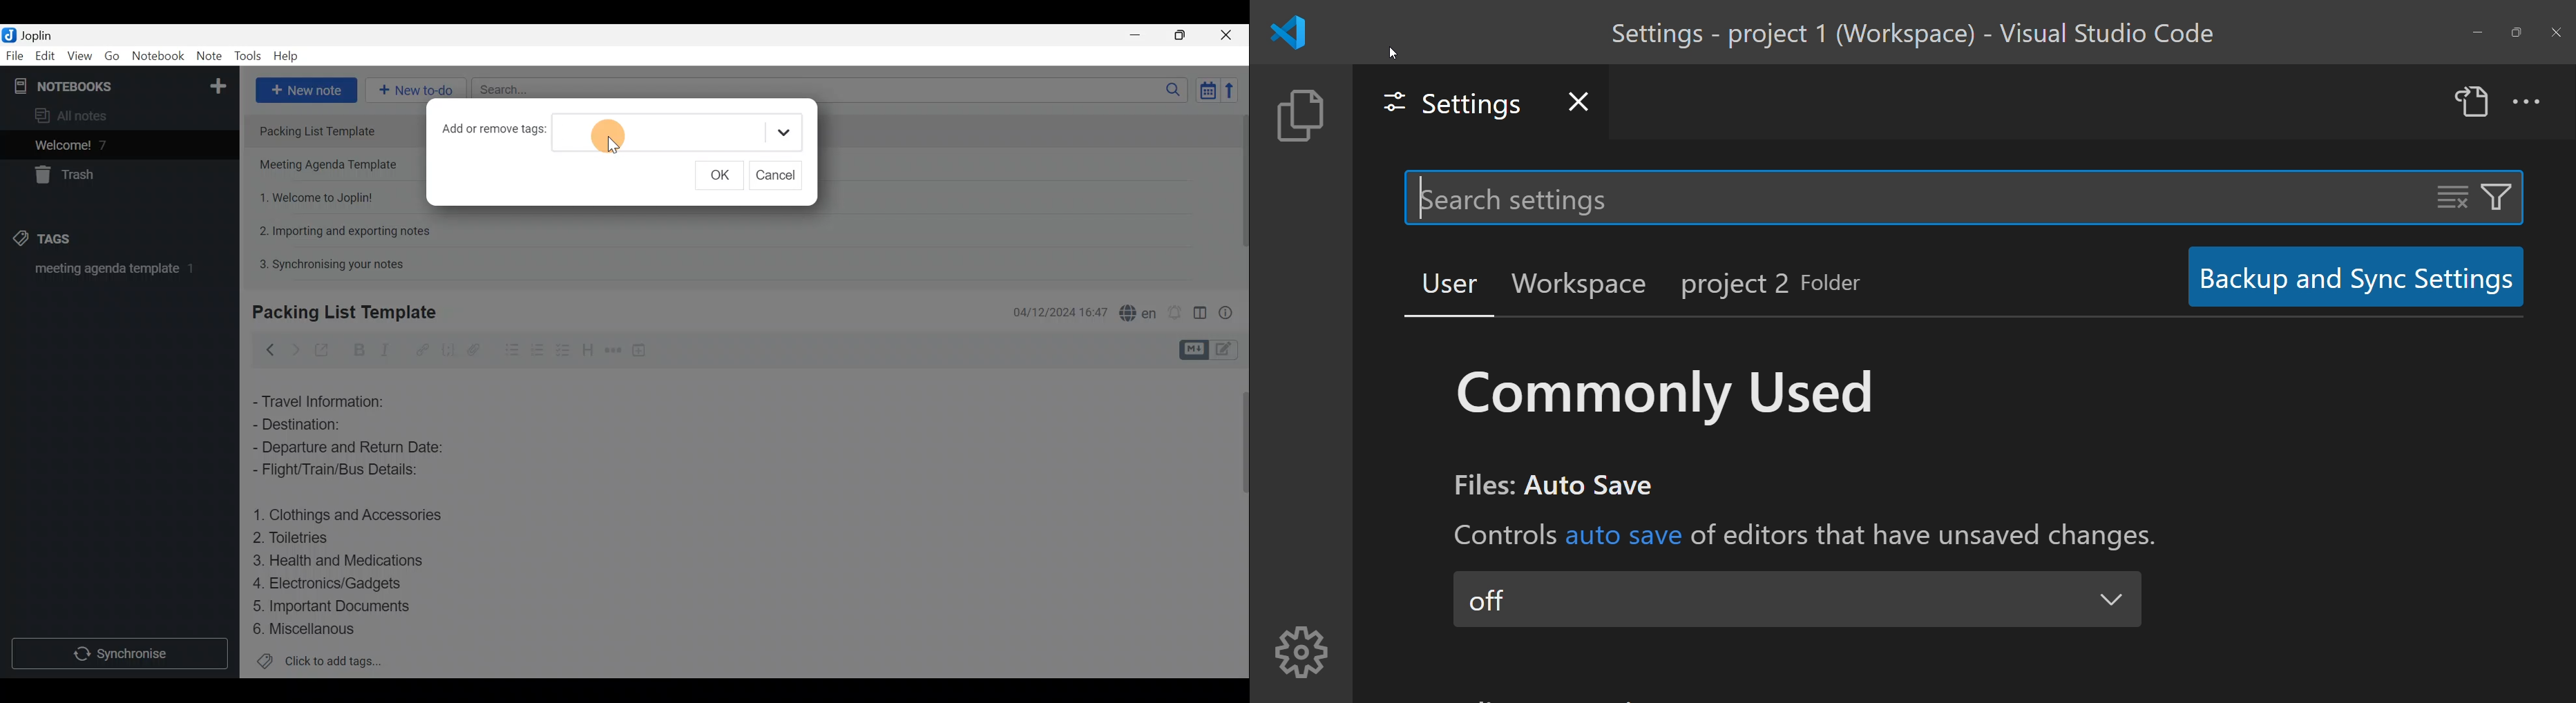 The height and width of the screenshot is (728, 2576). What do you see at coordinates (1200, 309) in the screenshot?
I see `Toggle editor layout` at bounding box center [1200, 309].